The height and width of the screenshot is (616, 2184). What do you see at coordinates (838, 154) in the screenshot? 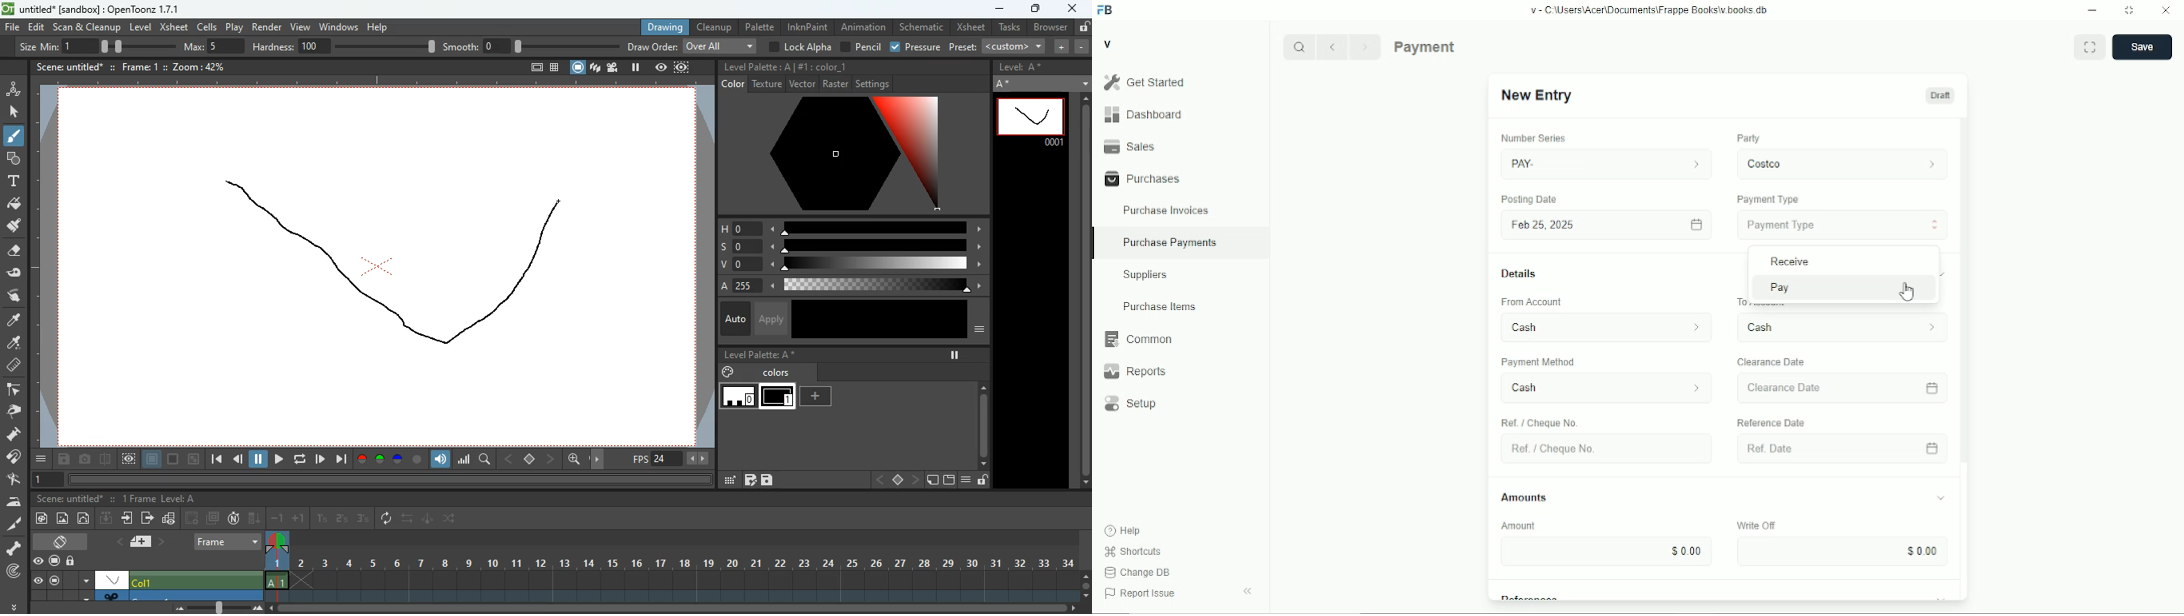
I see `color` at bounding box center [838, 154].